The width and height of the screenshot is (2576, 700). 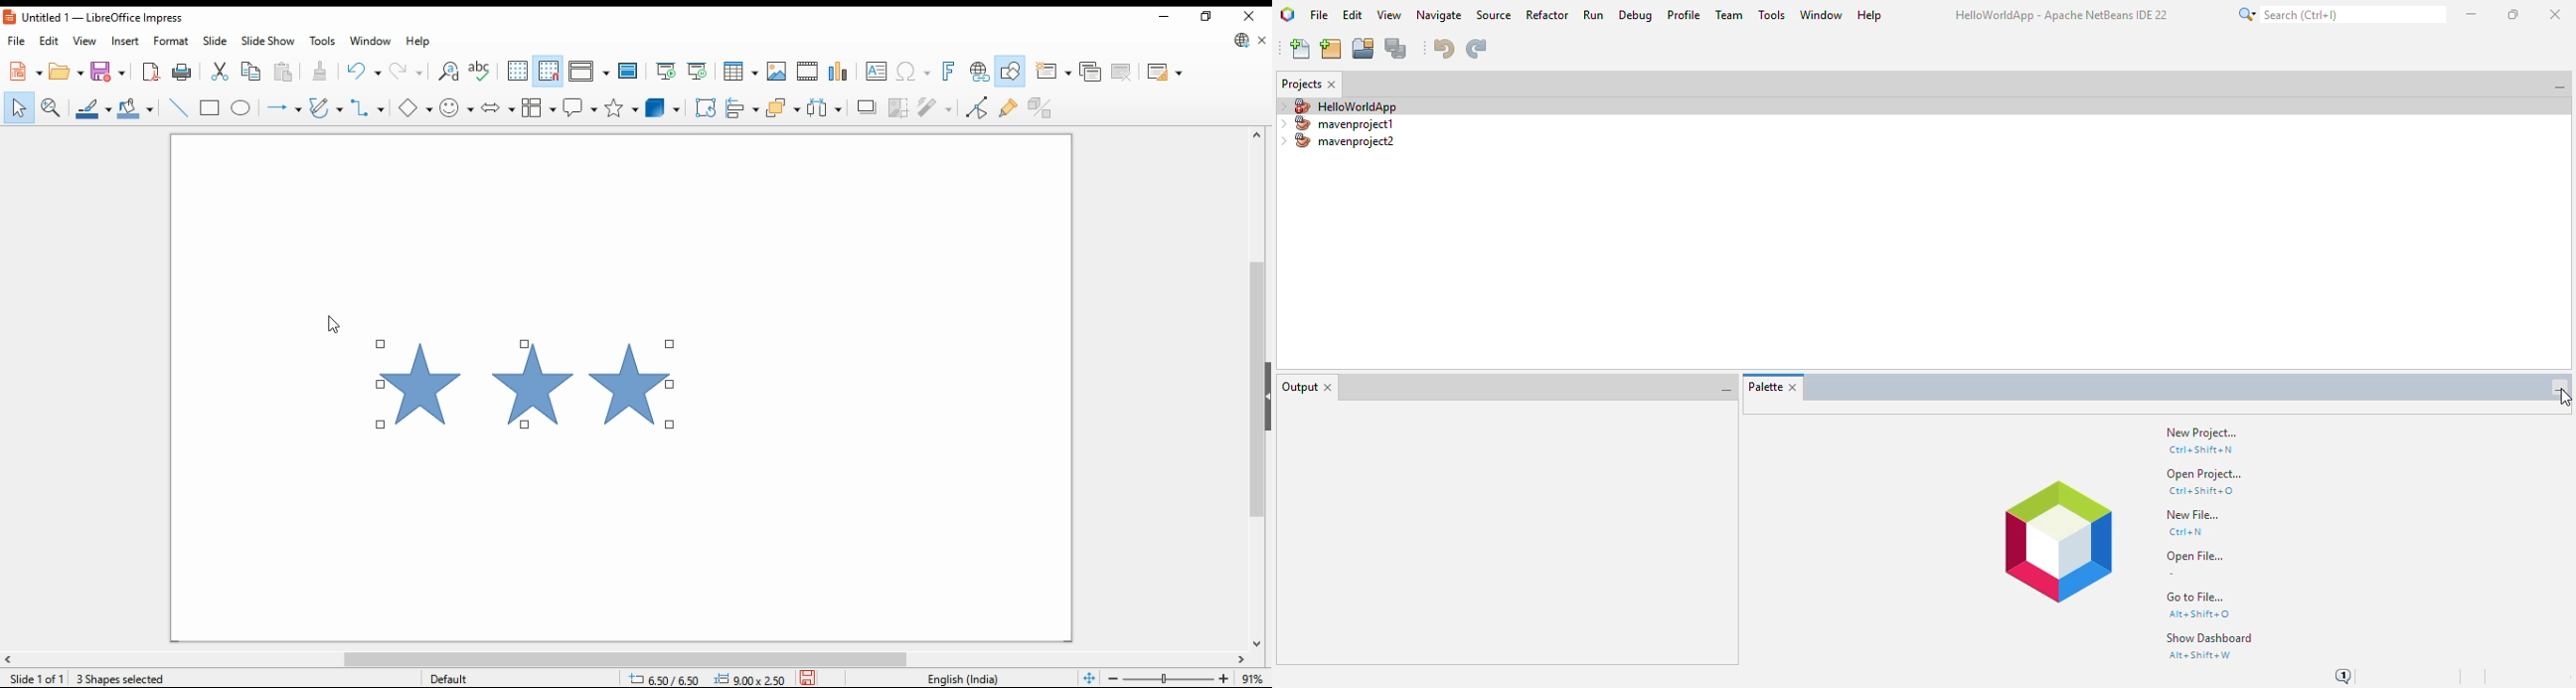 I want to click on scroll bar, so click(x=636, y=658).